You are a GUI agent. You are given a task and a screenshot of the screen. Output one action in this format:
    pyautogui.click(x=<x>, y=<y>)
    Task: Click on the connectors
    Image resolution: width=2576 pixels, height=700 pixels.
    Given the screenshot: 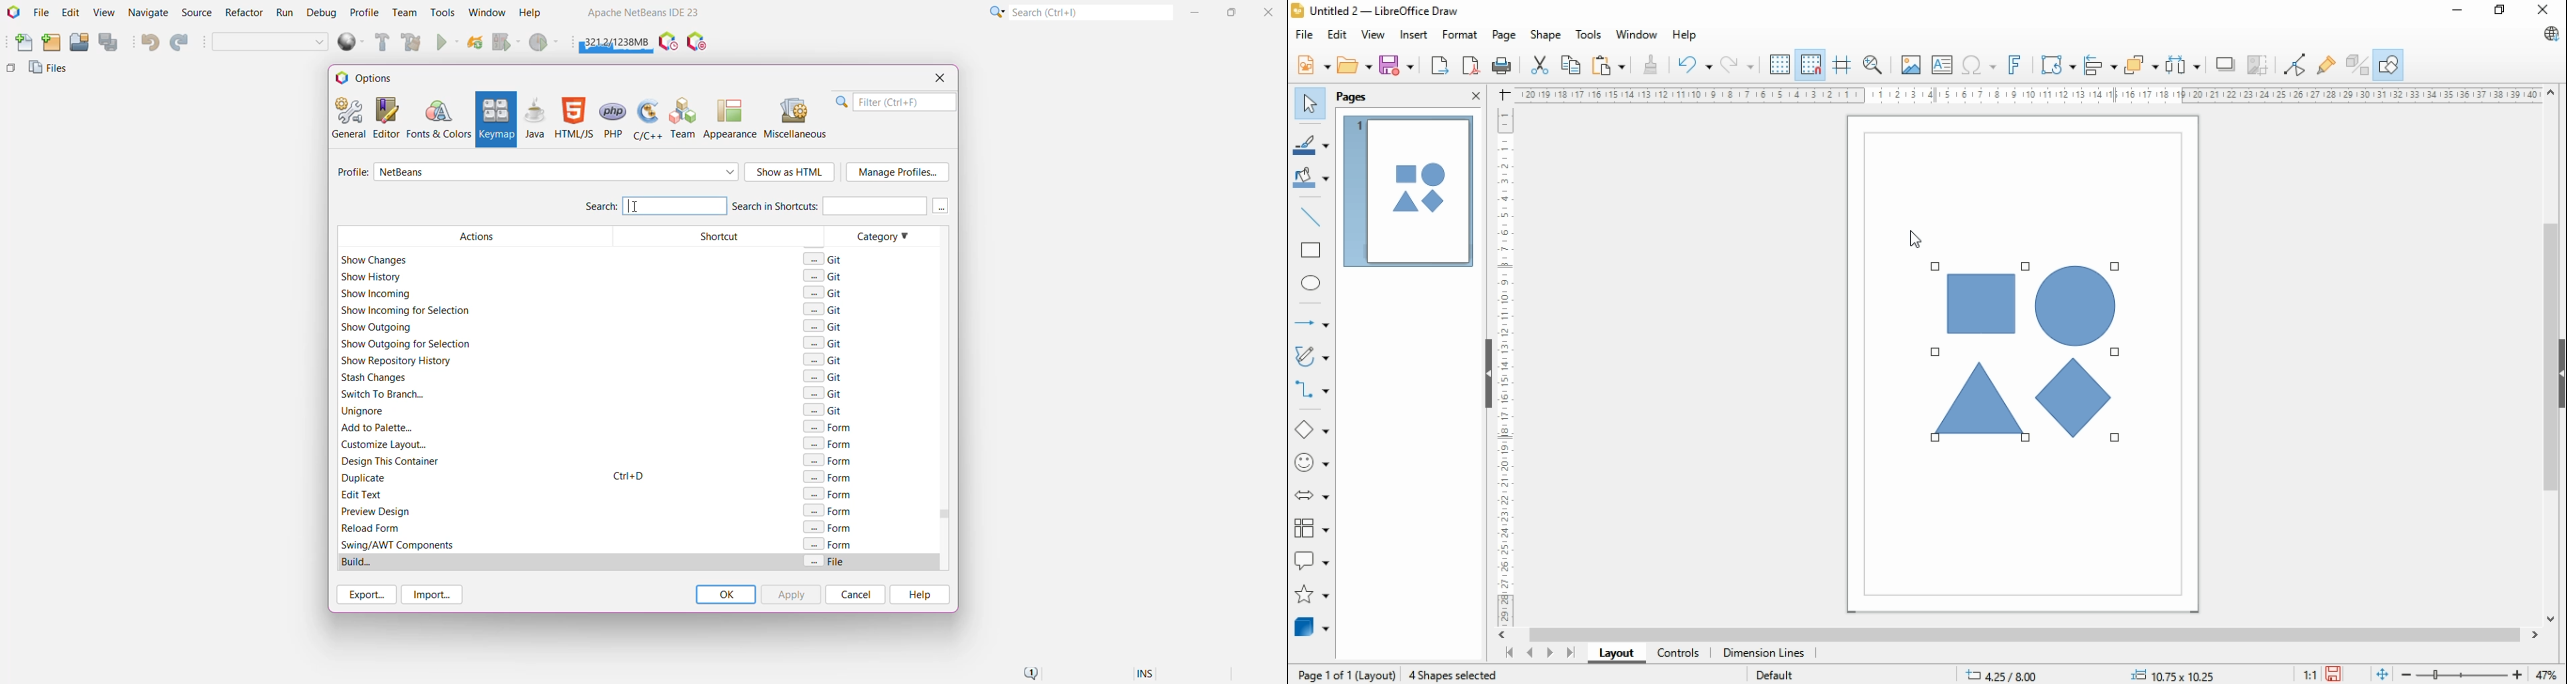 What is the action you would take?
    pyautogui.click(x=1311, y=390)
    